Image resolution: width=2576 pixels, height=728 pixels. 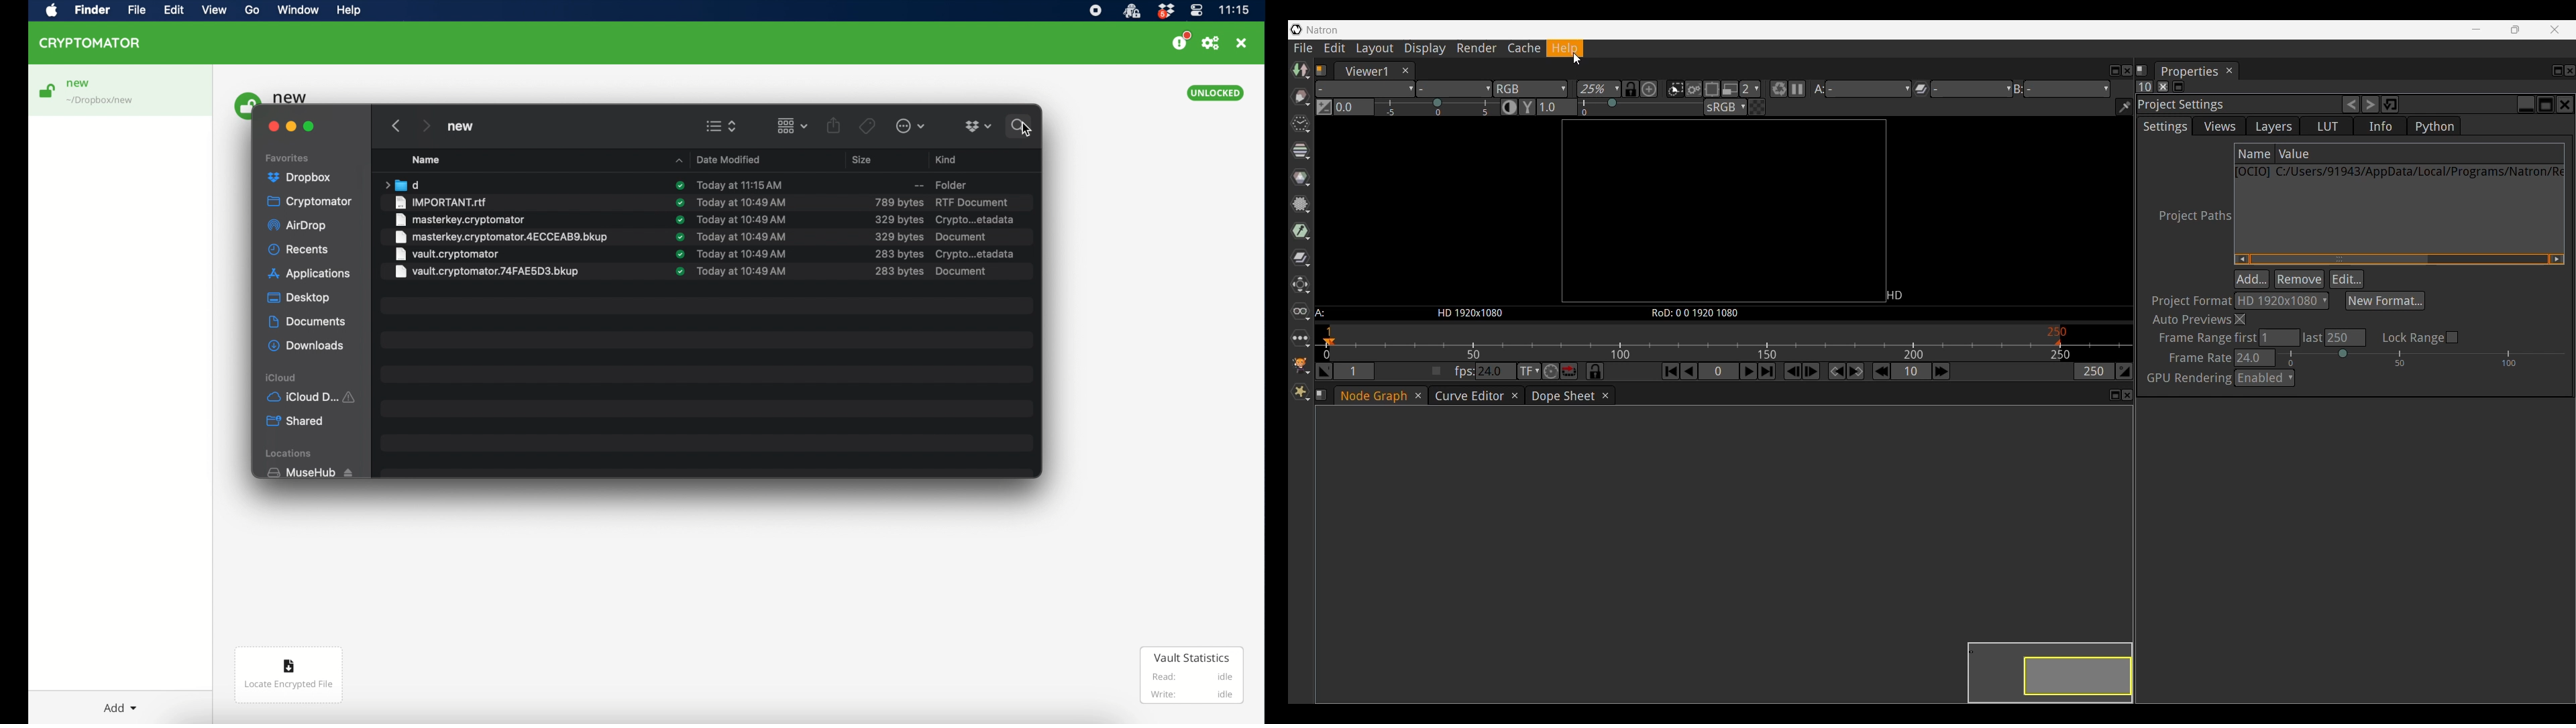 What do you see at coordinates (867, 127) in the screenshot?
I see `tags` at bounding box center [867, 127].